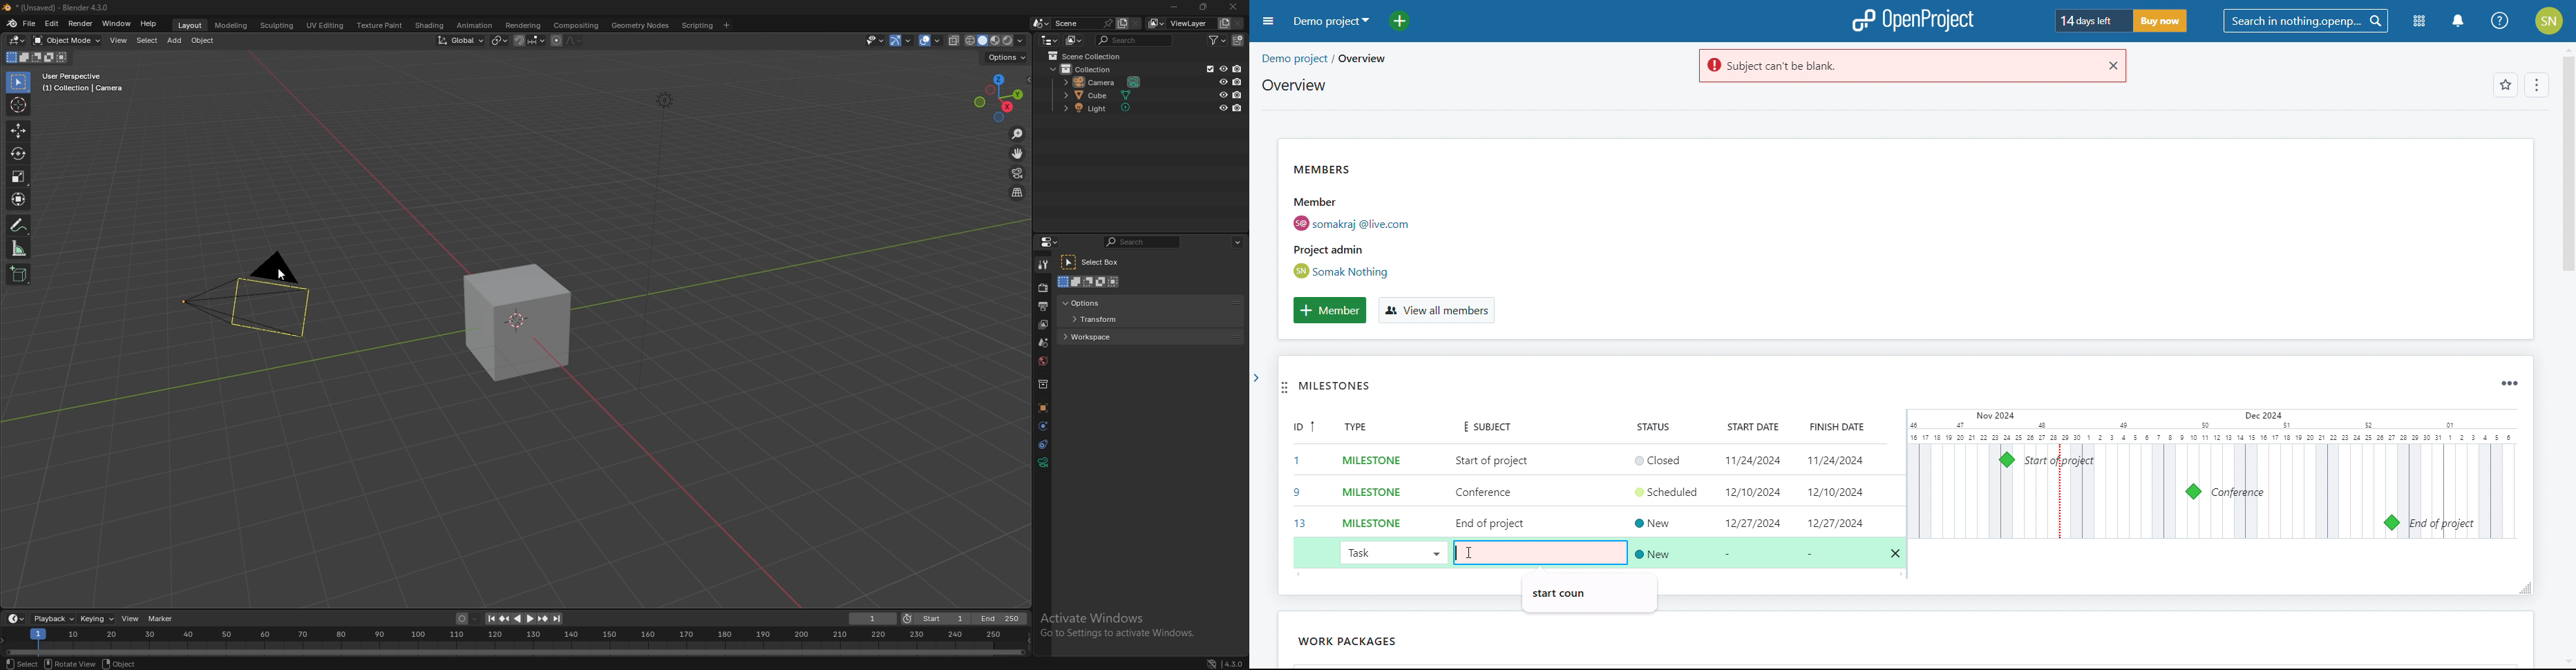  What do you see at coordinates (13, 23) in the screenshot?
I see `blender` at bounding box center [13, 23].